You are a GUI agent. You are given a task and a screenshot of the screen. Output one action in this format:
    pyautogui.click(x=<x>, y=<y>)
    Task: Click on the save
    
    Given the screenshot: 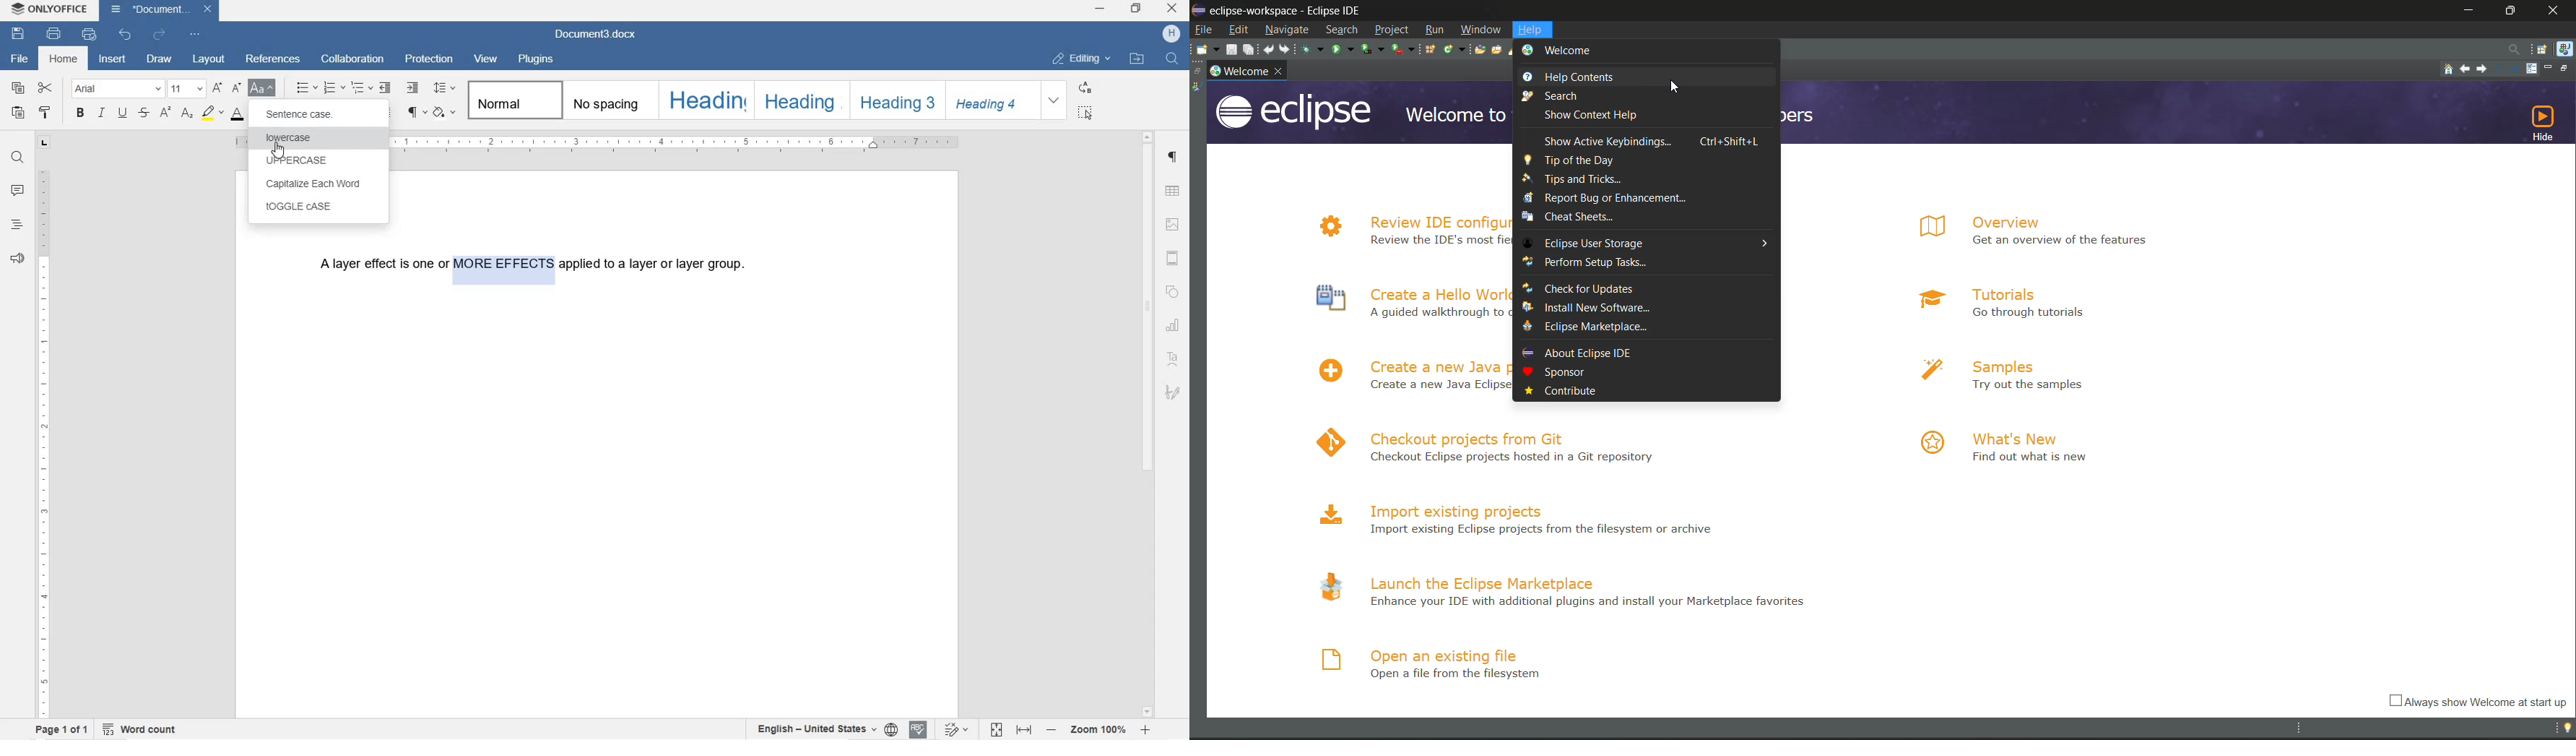 What is the action you would take?
    pyautogui.click(x=1231, y=48)
    